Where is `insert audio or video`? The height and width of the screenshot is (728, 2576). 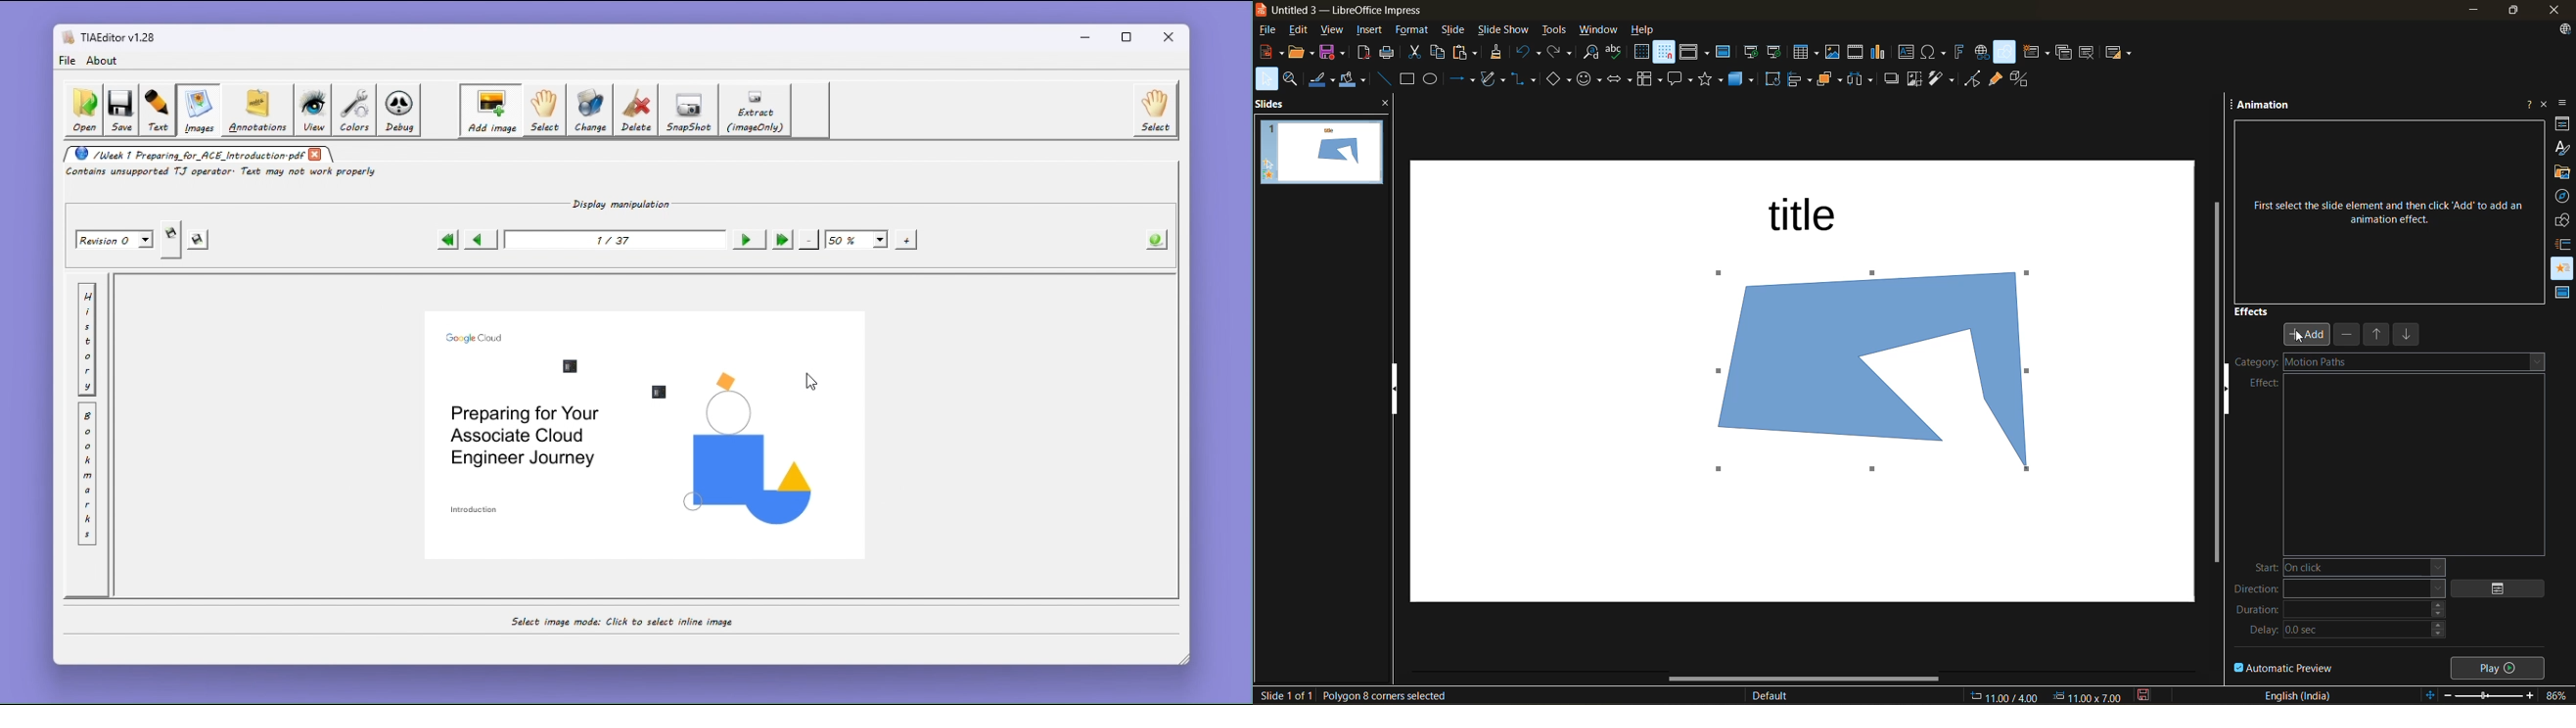 insert audio or video is located at coordinates (1857, 52).